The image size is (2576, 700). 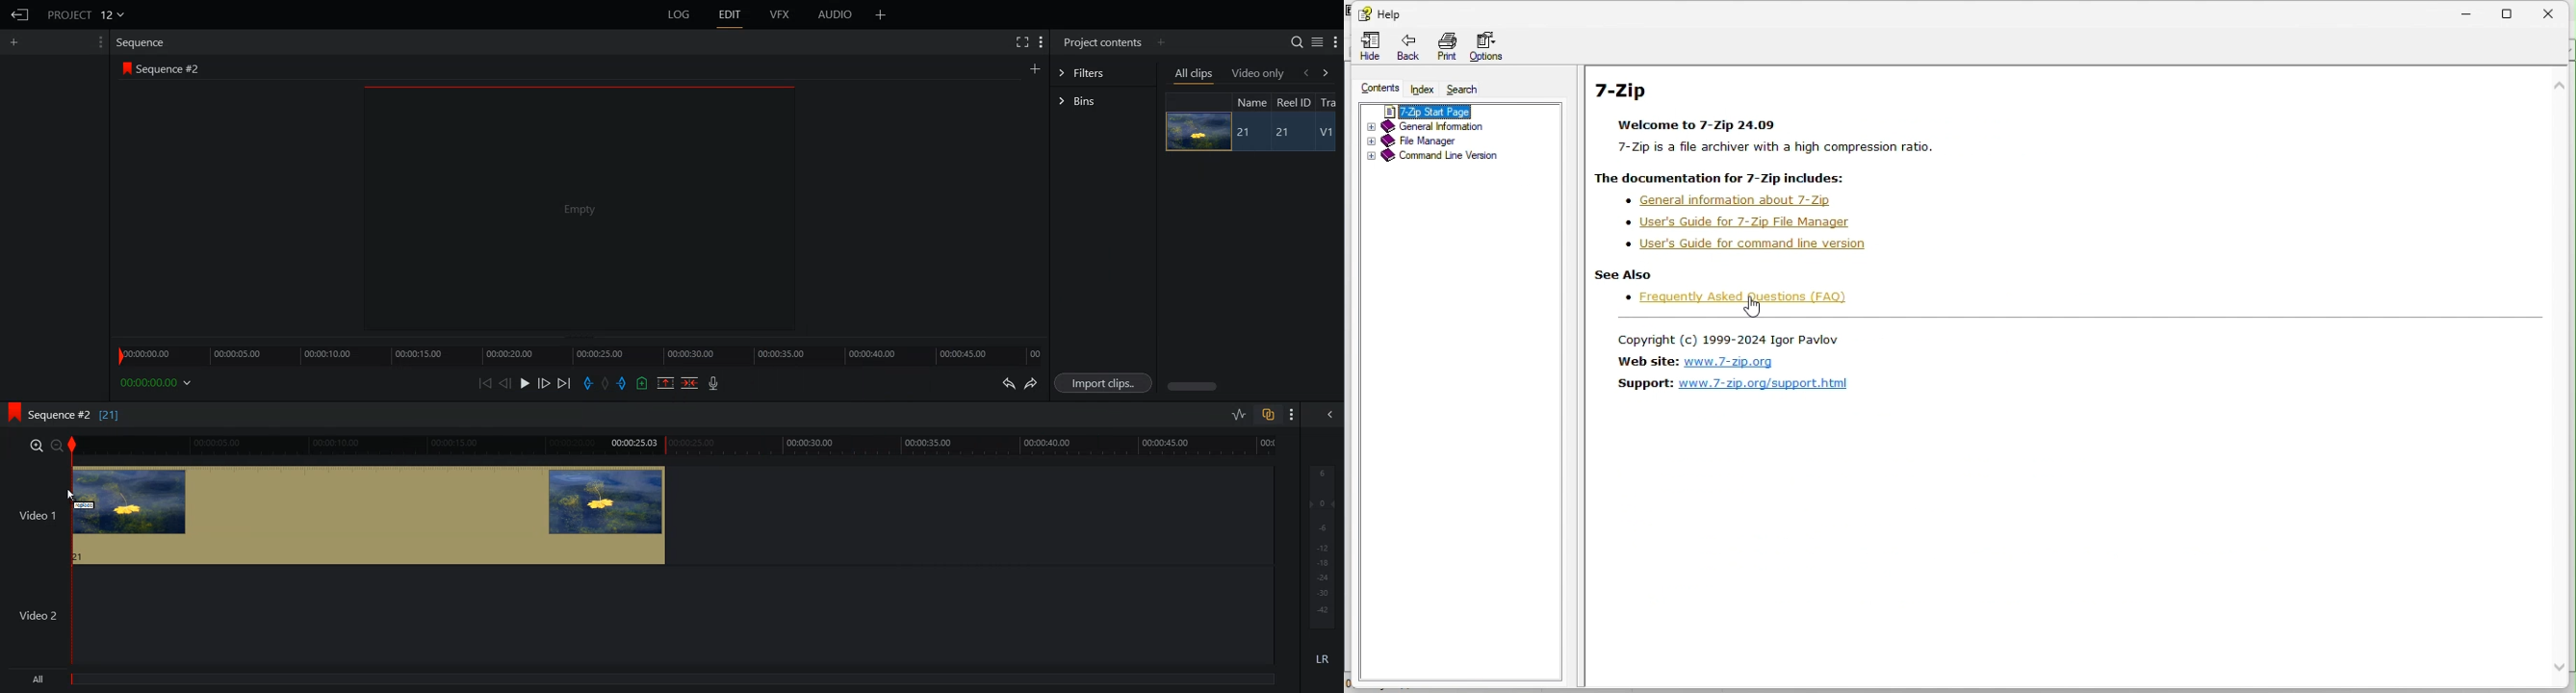 What do you see at coordinates (1035, 68) in the screenshot?
I see `Add panel` at bounding box center [1035, 68].